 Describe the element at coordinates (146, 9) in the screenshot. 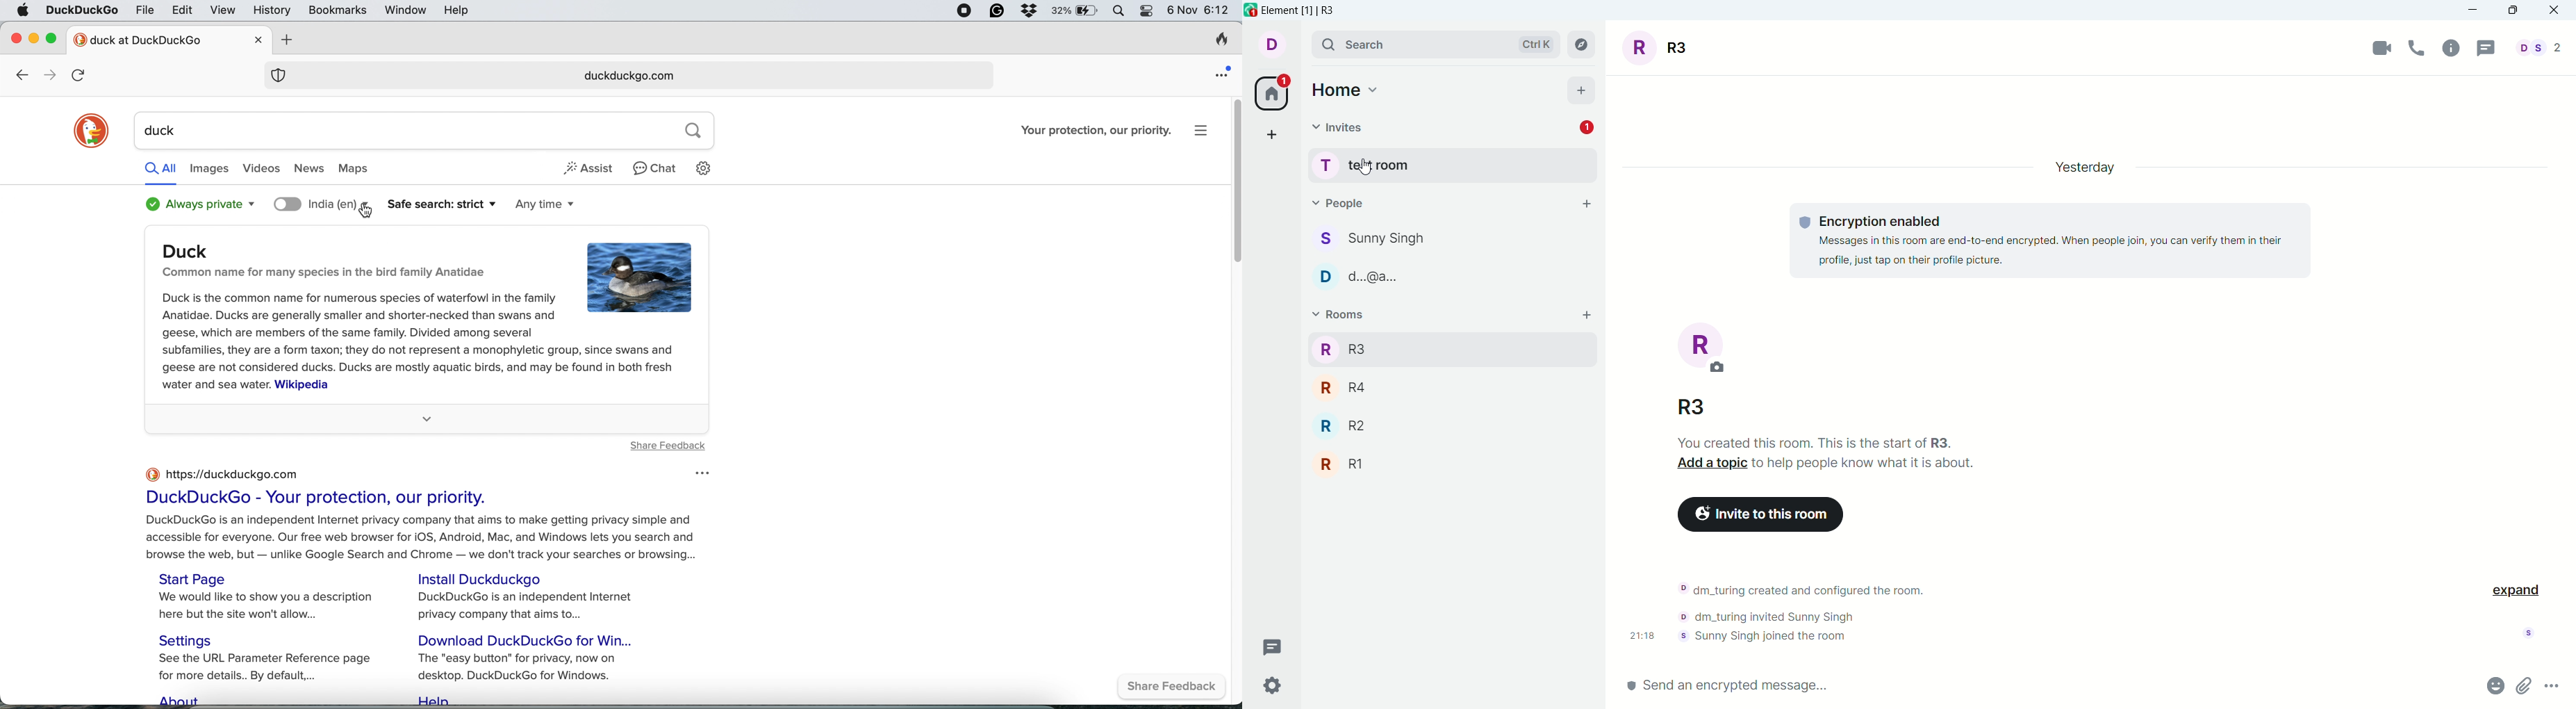

I see `file` at that location.